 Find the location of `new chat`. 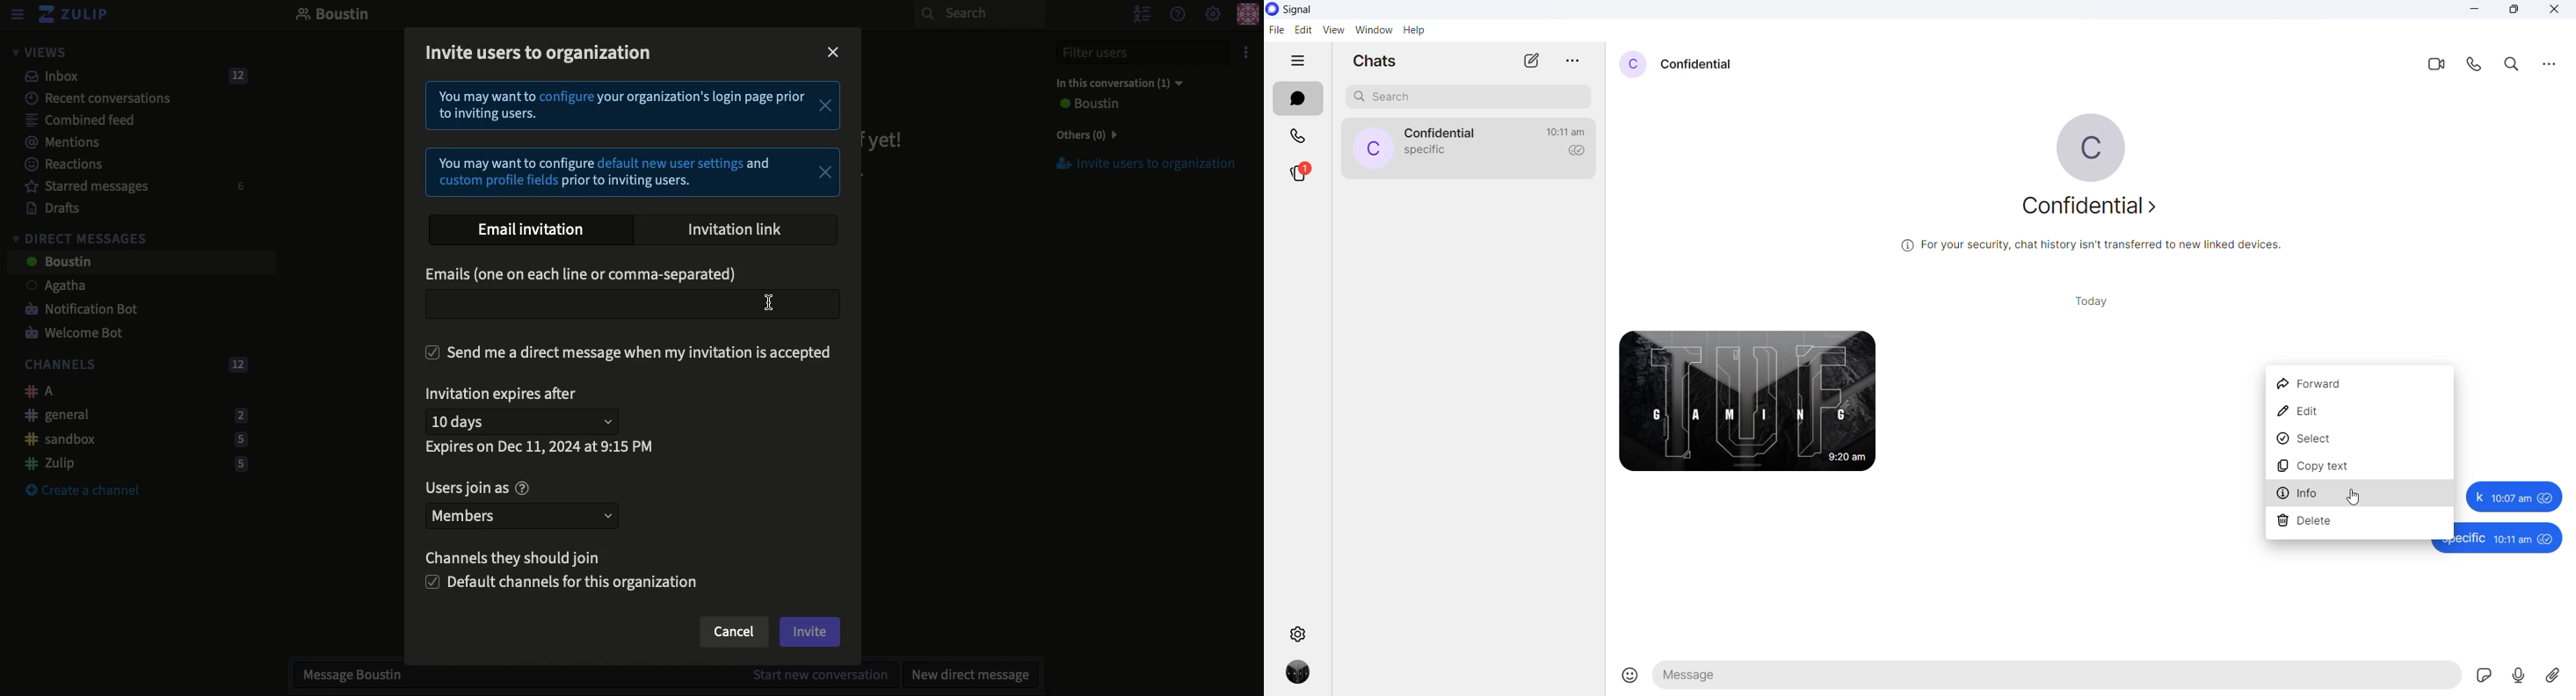

new chat is located at coordinates (1533, 61).